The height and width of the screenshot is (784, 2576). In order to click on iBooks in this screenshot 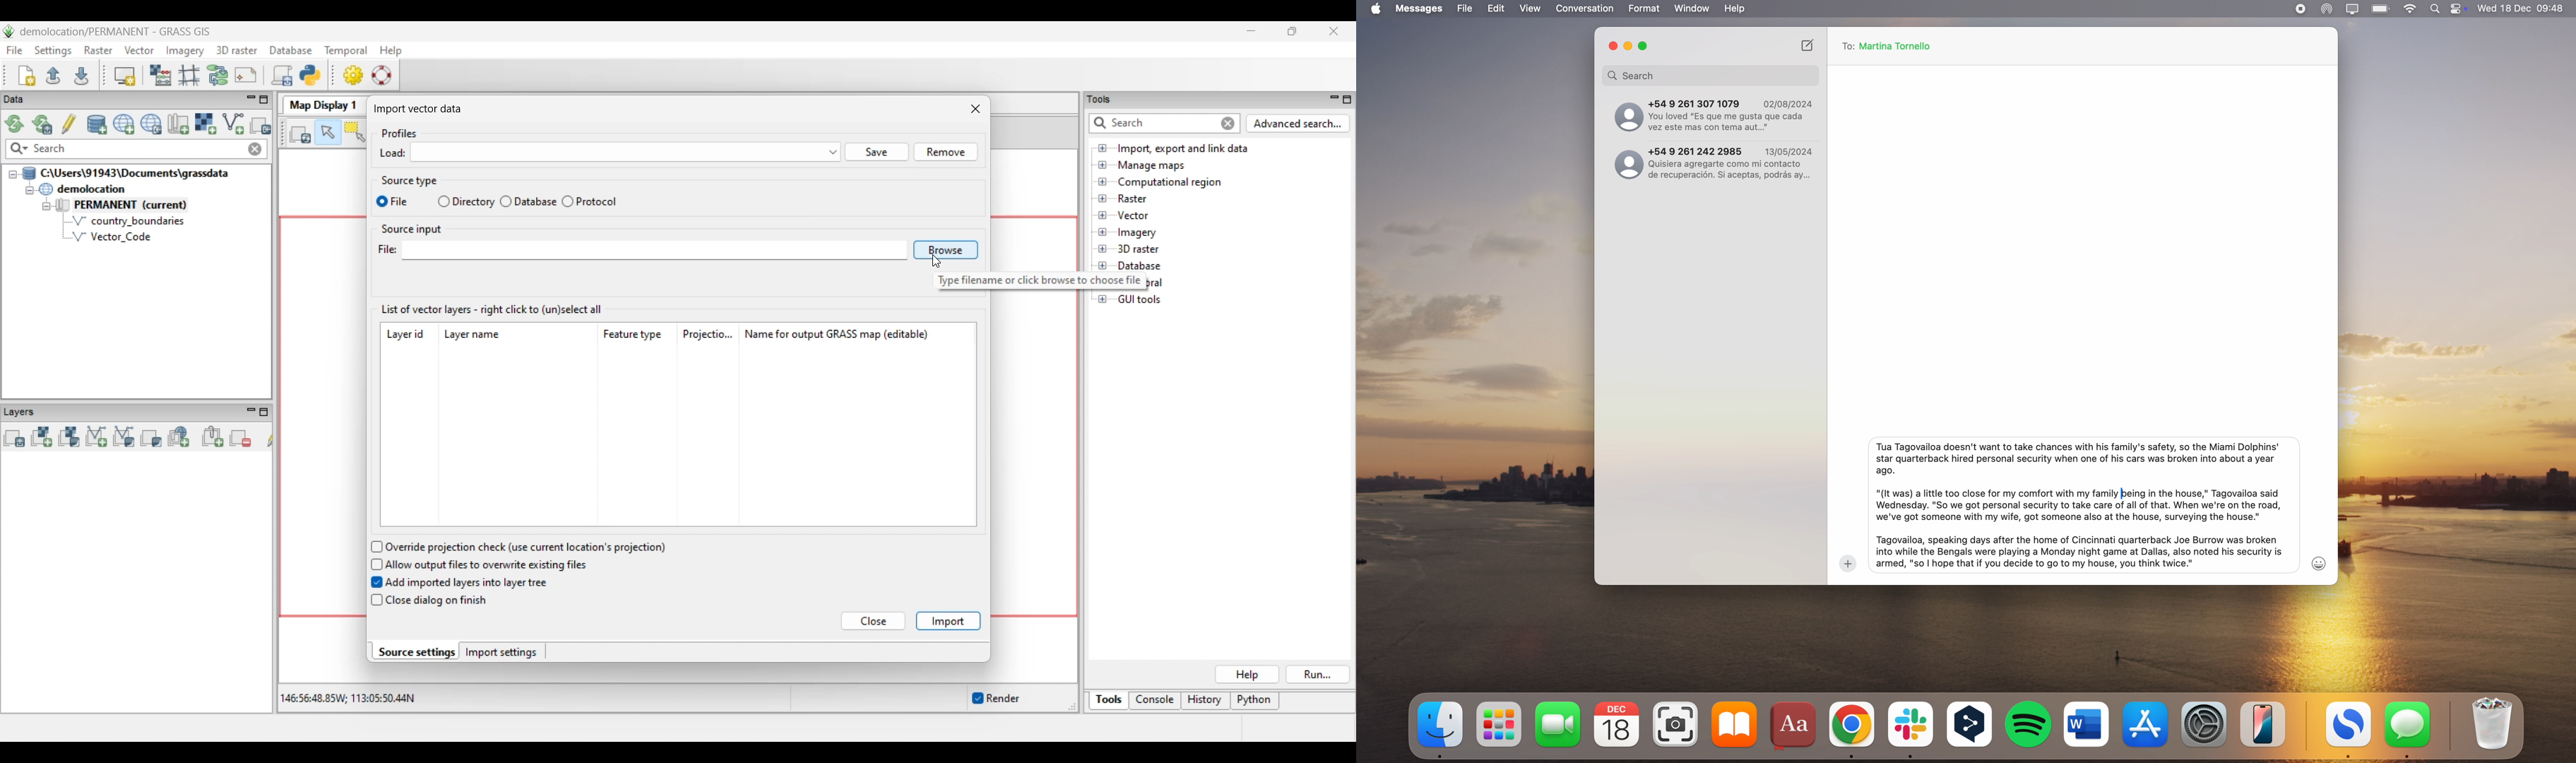, I will do `click(1734, 724)`.